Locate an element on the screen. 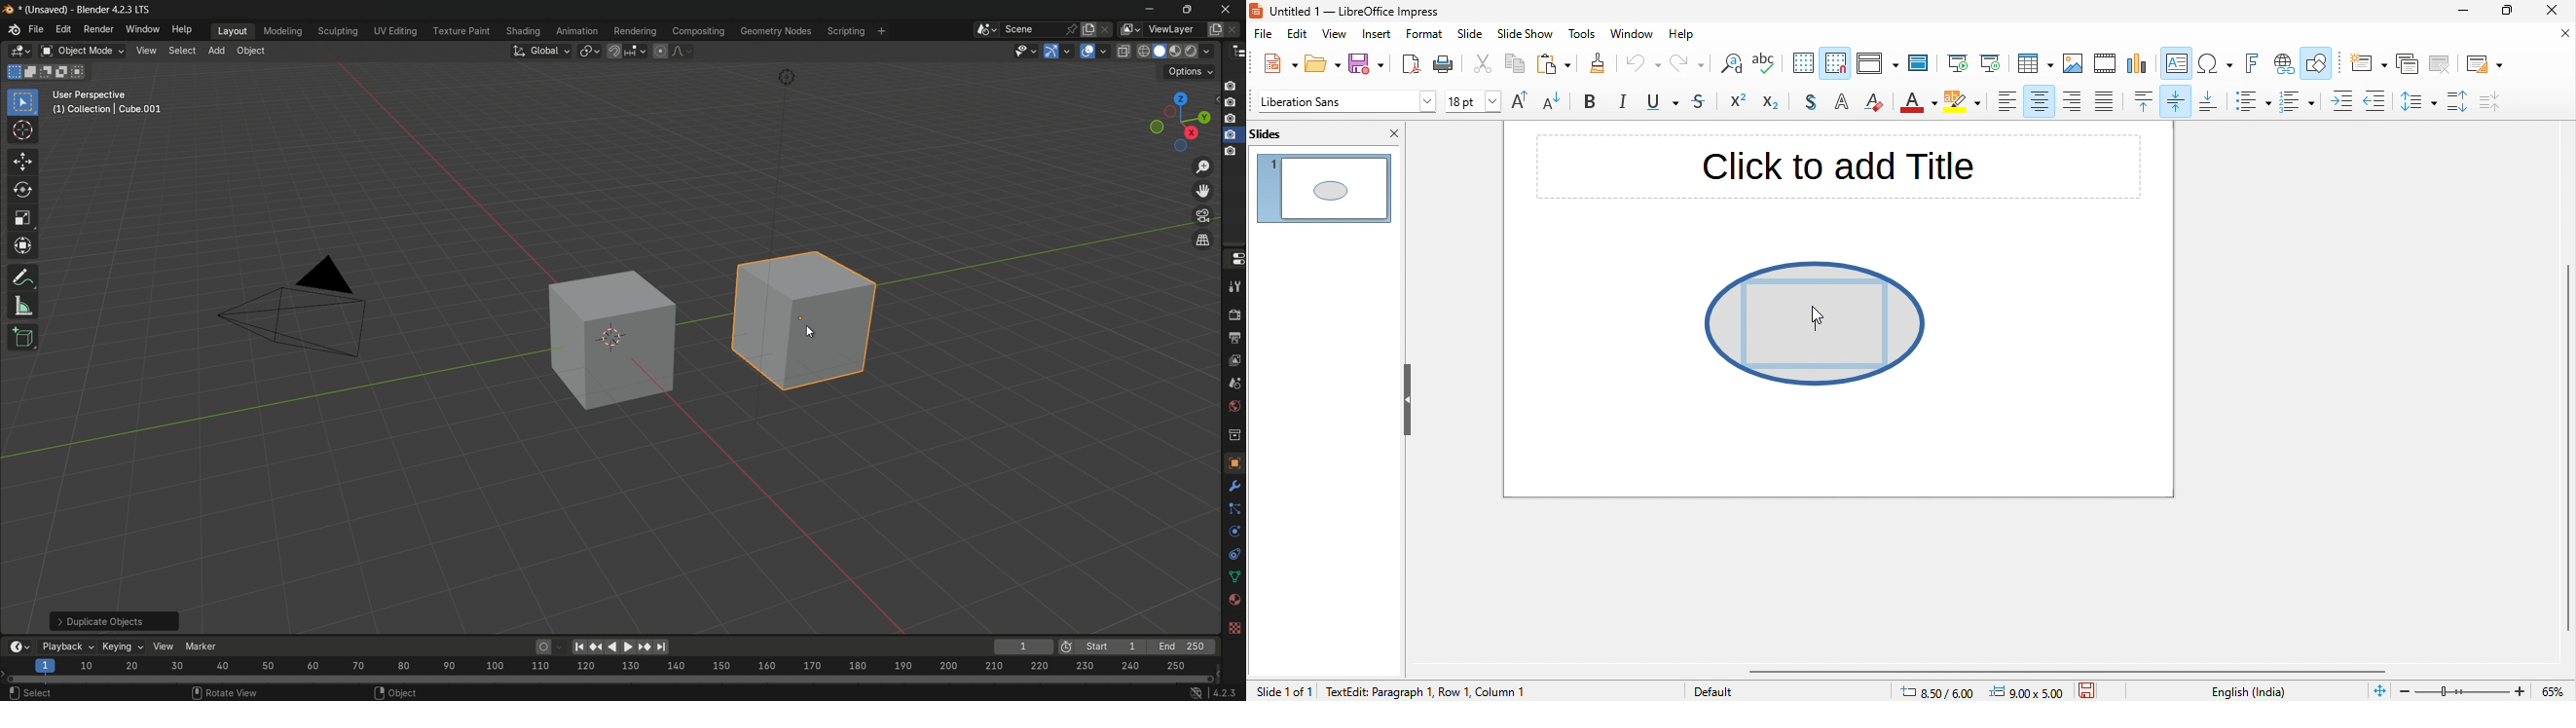 This screenshot has width=2576, height=728. output is located at coordinates (1234, 338).